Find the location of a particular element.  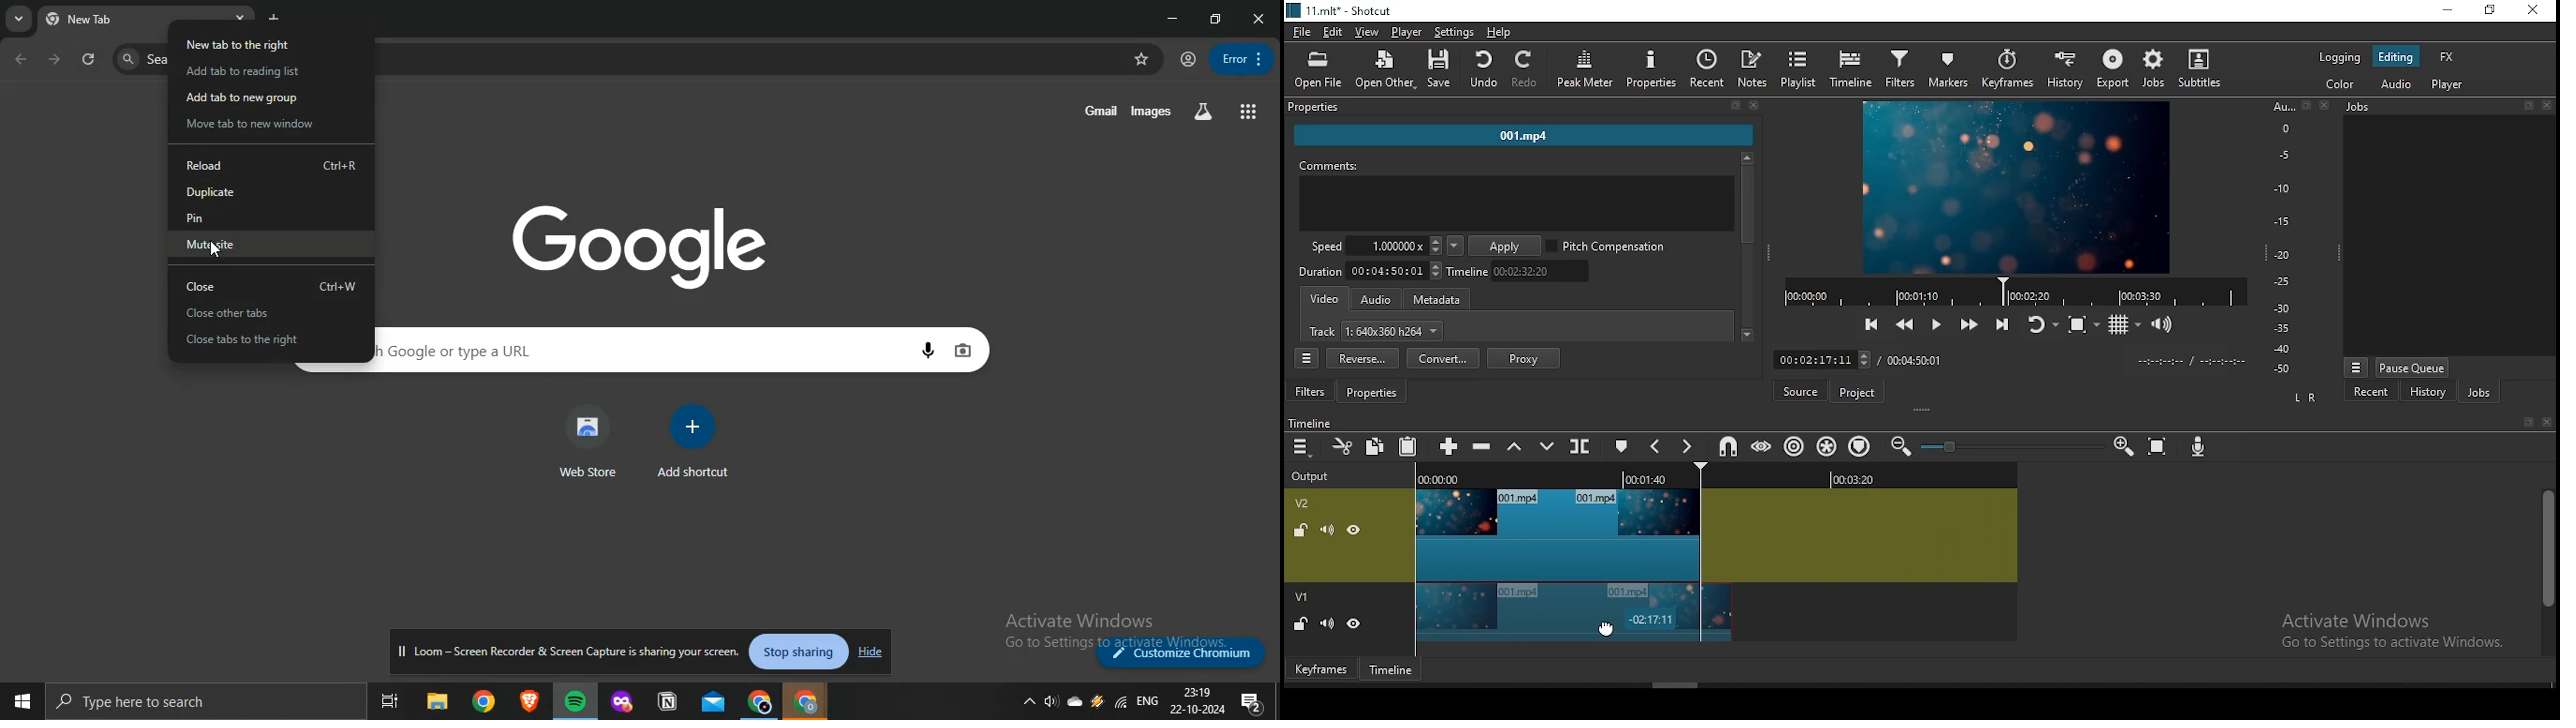

pitch compensation is located at coordinates (1607, 247).